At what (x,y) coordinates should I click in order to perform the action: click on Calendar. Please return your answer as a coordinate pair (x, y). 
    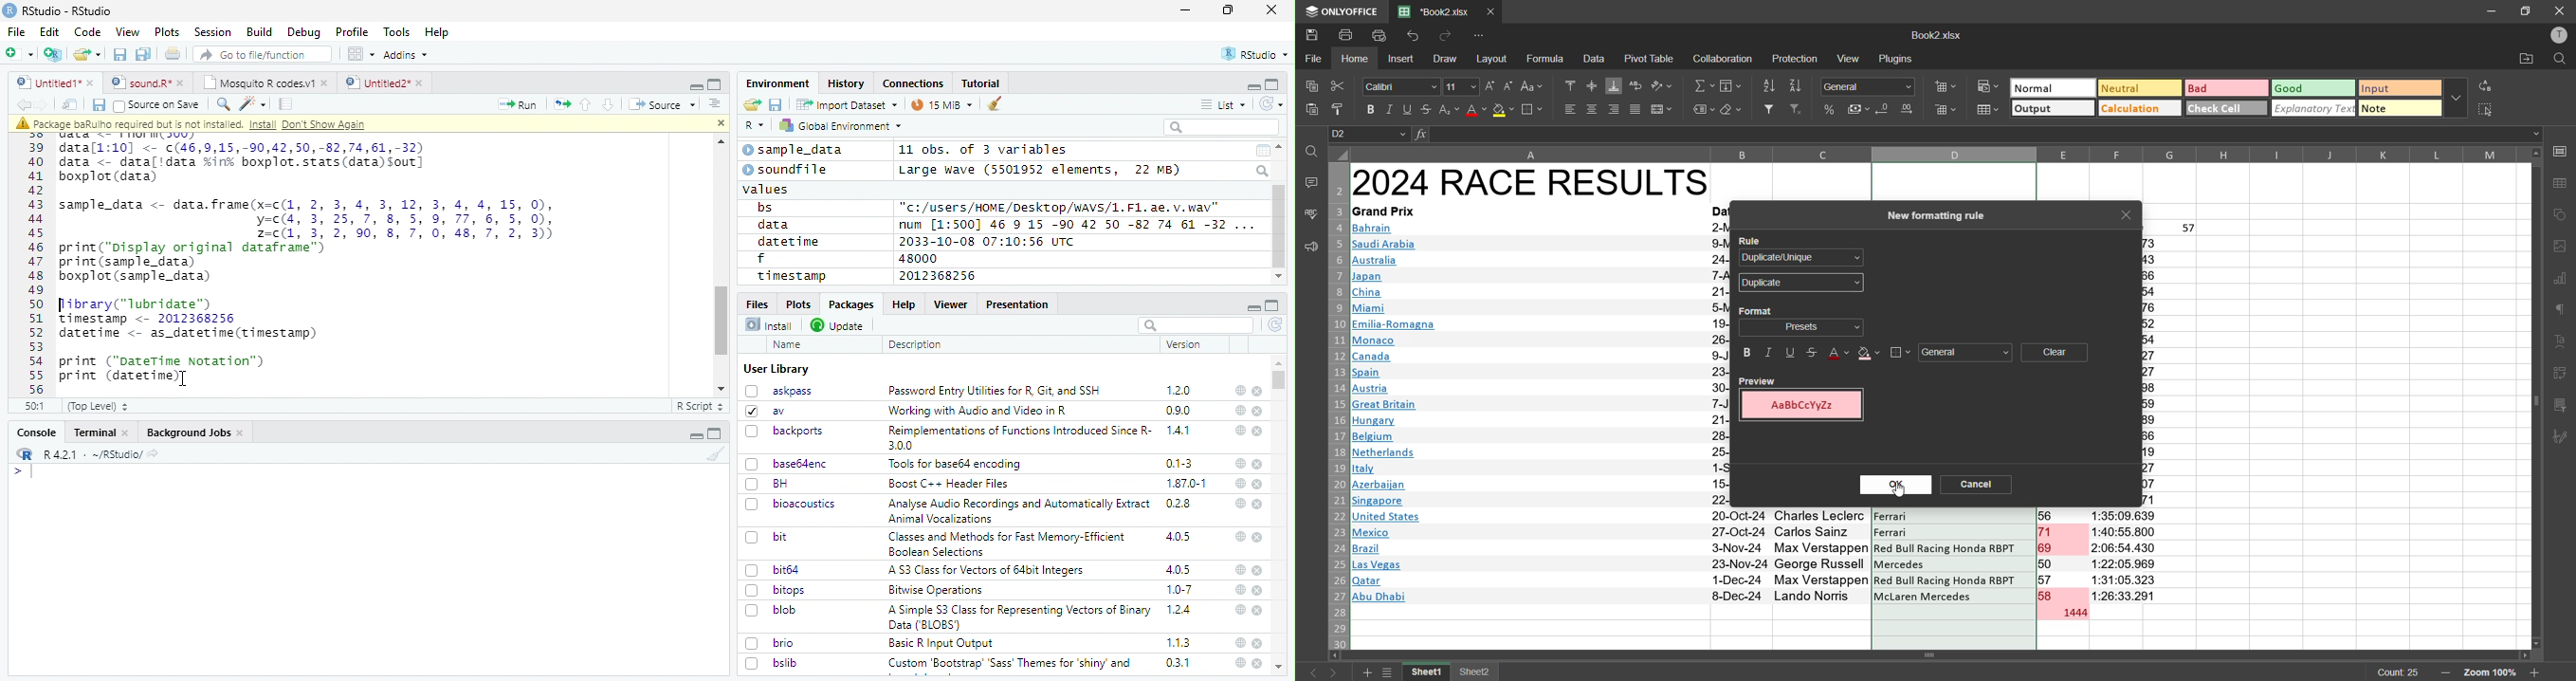
    Looking at the image, I should click on (1262, 151).